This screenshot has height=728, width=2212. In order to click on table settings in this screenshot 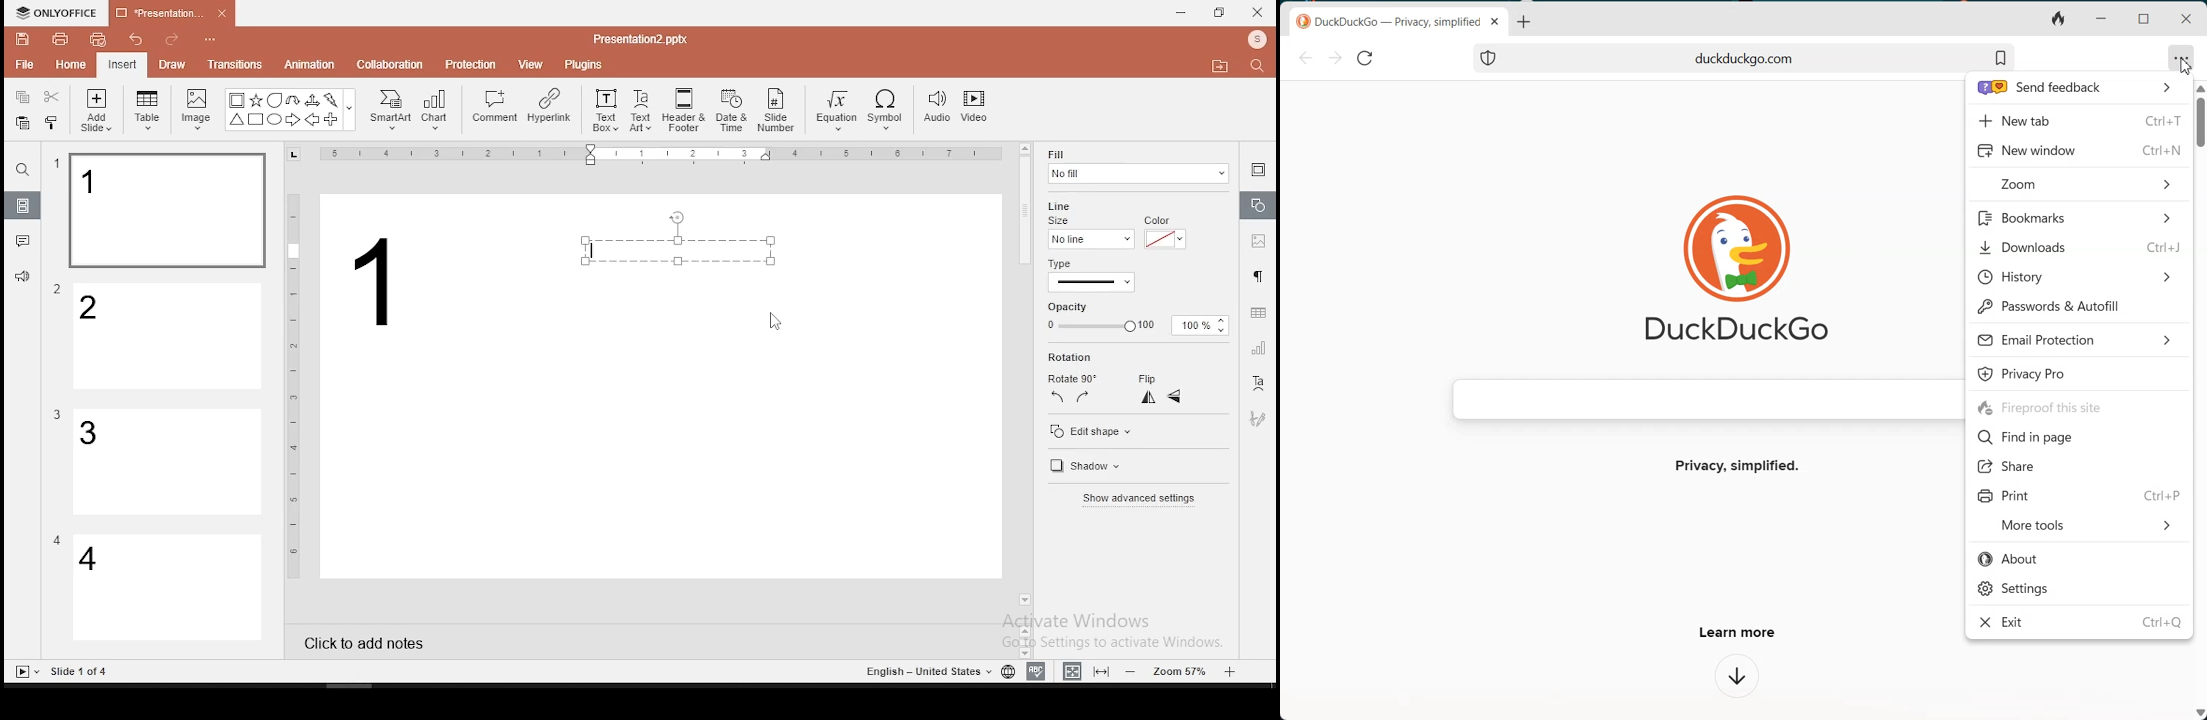, I will do `click(1256, 313)`.